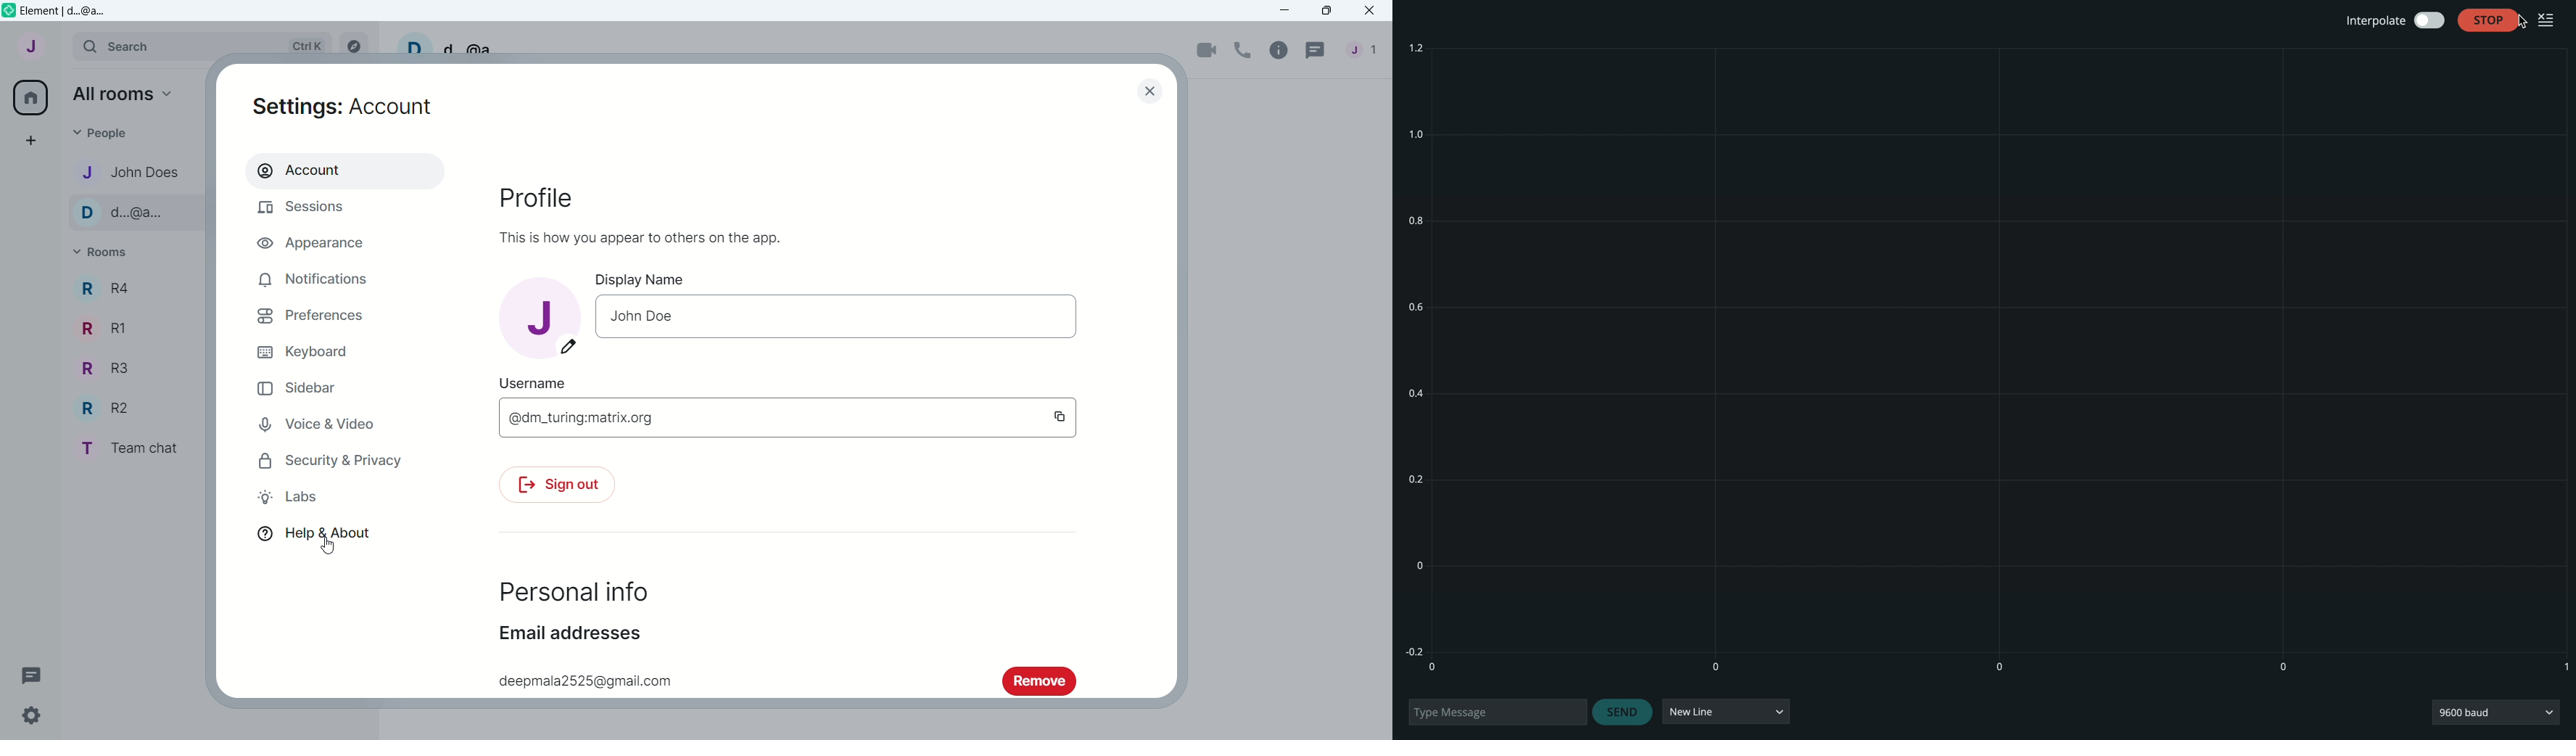  What do you see at coordinates (1038, 681) in the screenshot?
I see `Remove` at bounding box center [1038, 681].